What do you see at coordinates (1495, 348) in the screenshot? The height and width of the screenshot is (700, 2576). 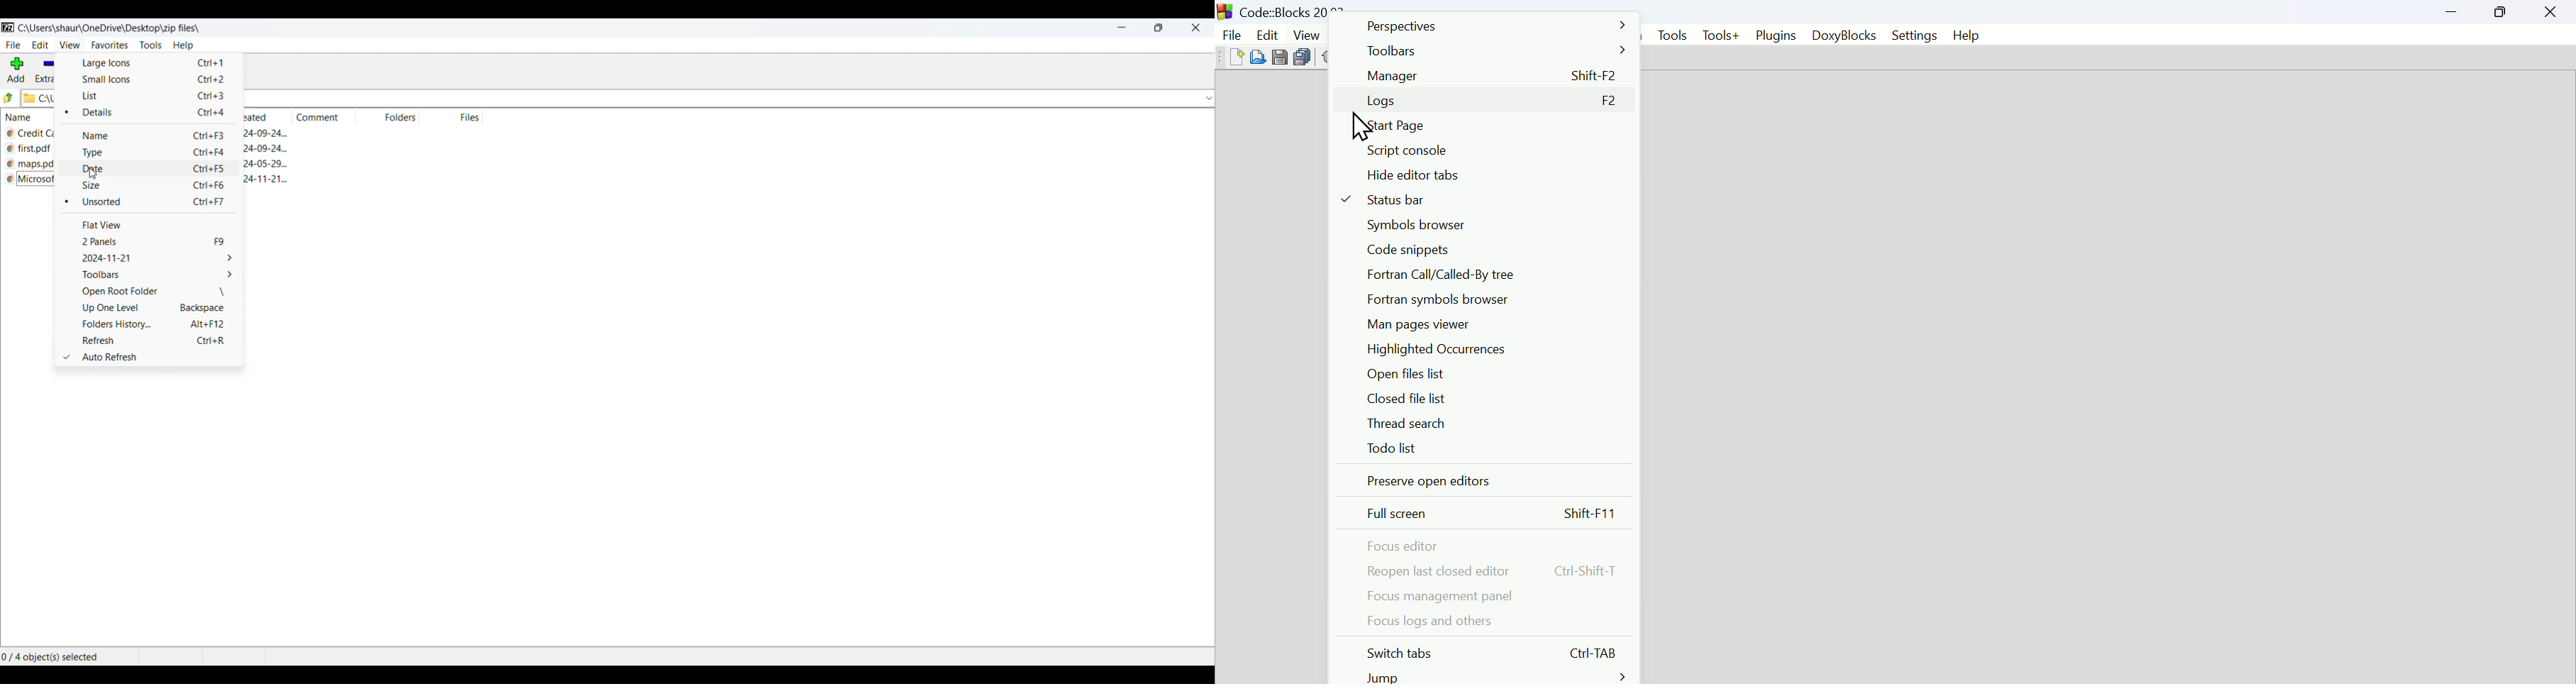 I see `Highlighted occurrences` at bounding box center [1495, 348].